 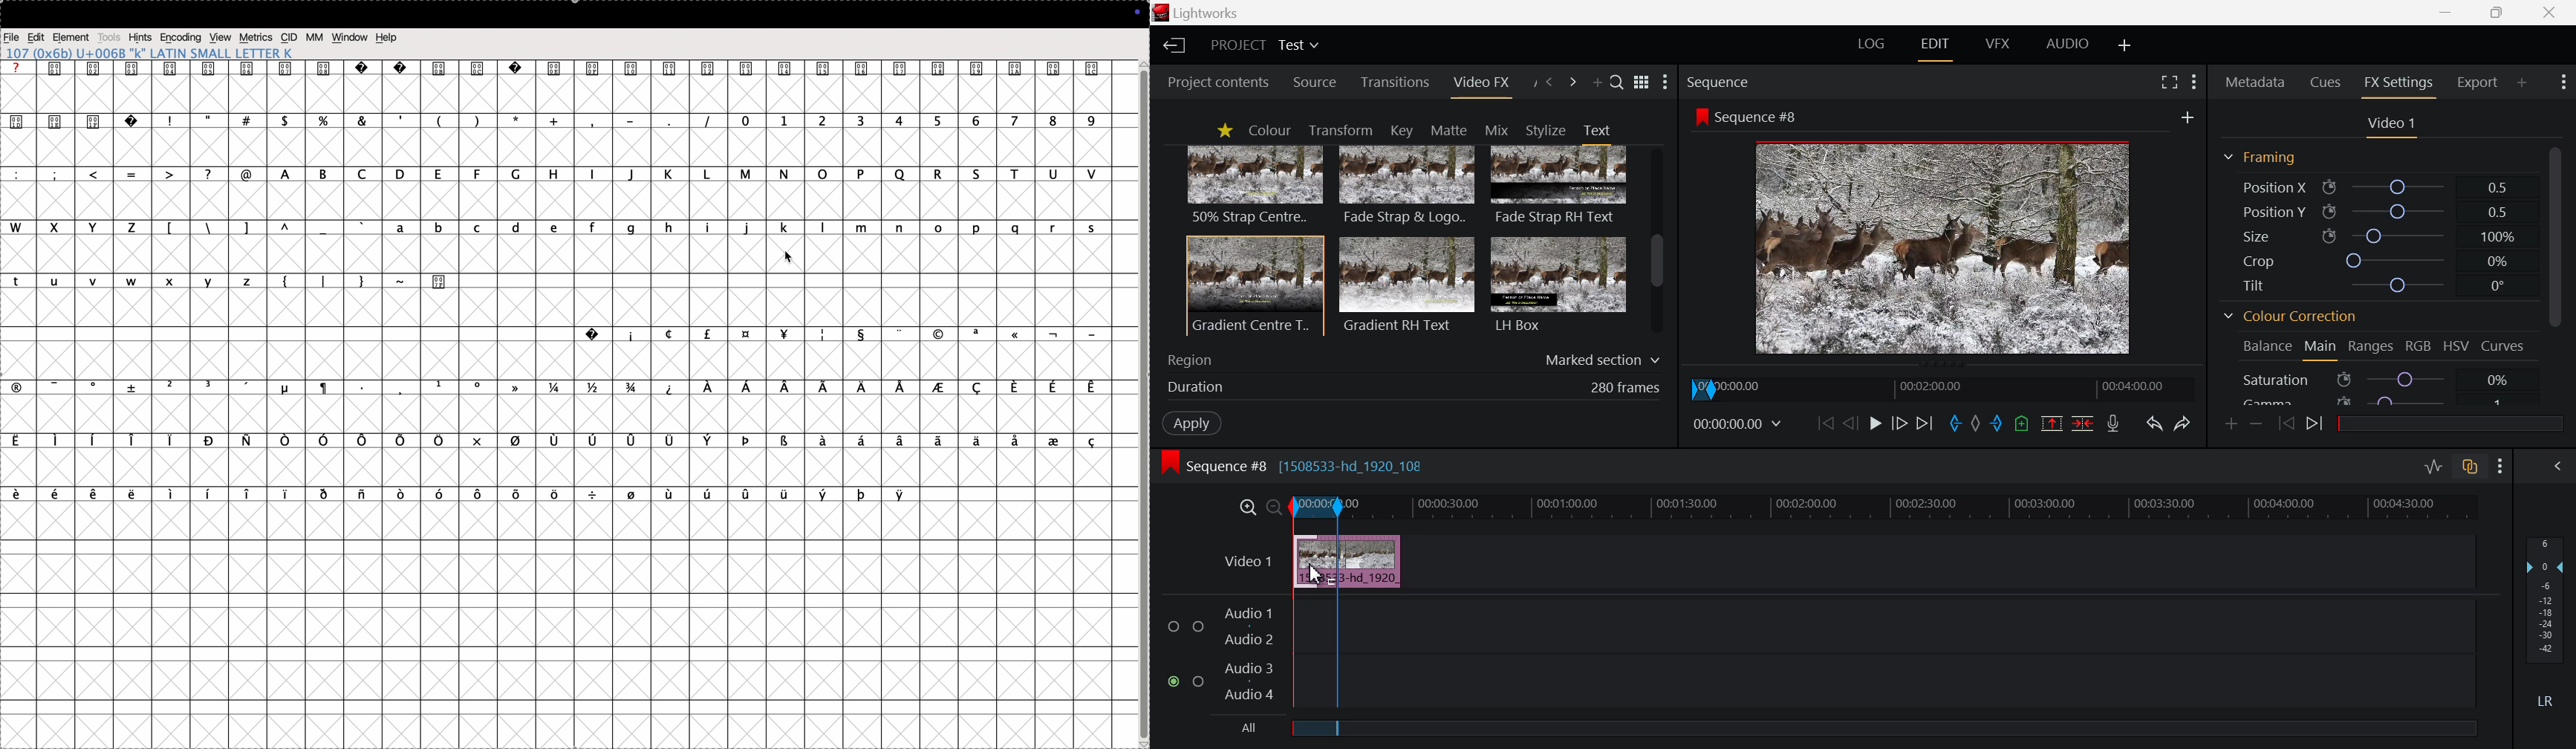 What do you see at coordinates (1017, 229) in the screenshot?
I see `q` at bounding box center [1017, 229].